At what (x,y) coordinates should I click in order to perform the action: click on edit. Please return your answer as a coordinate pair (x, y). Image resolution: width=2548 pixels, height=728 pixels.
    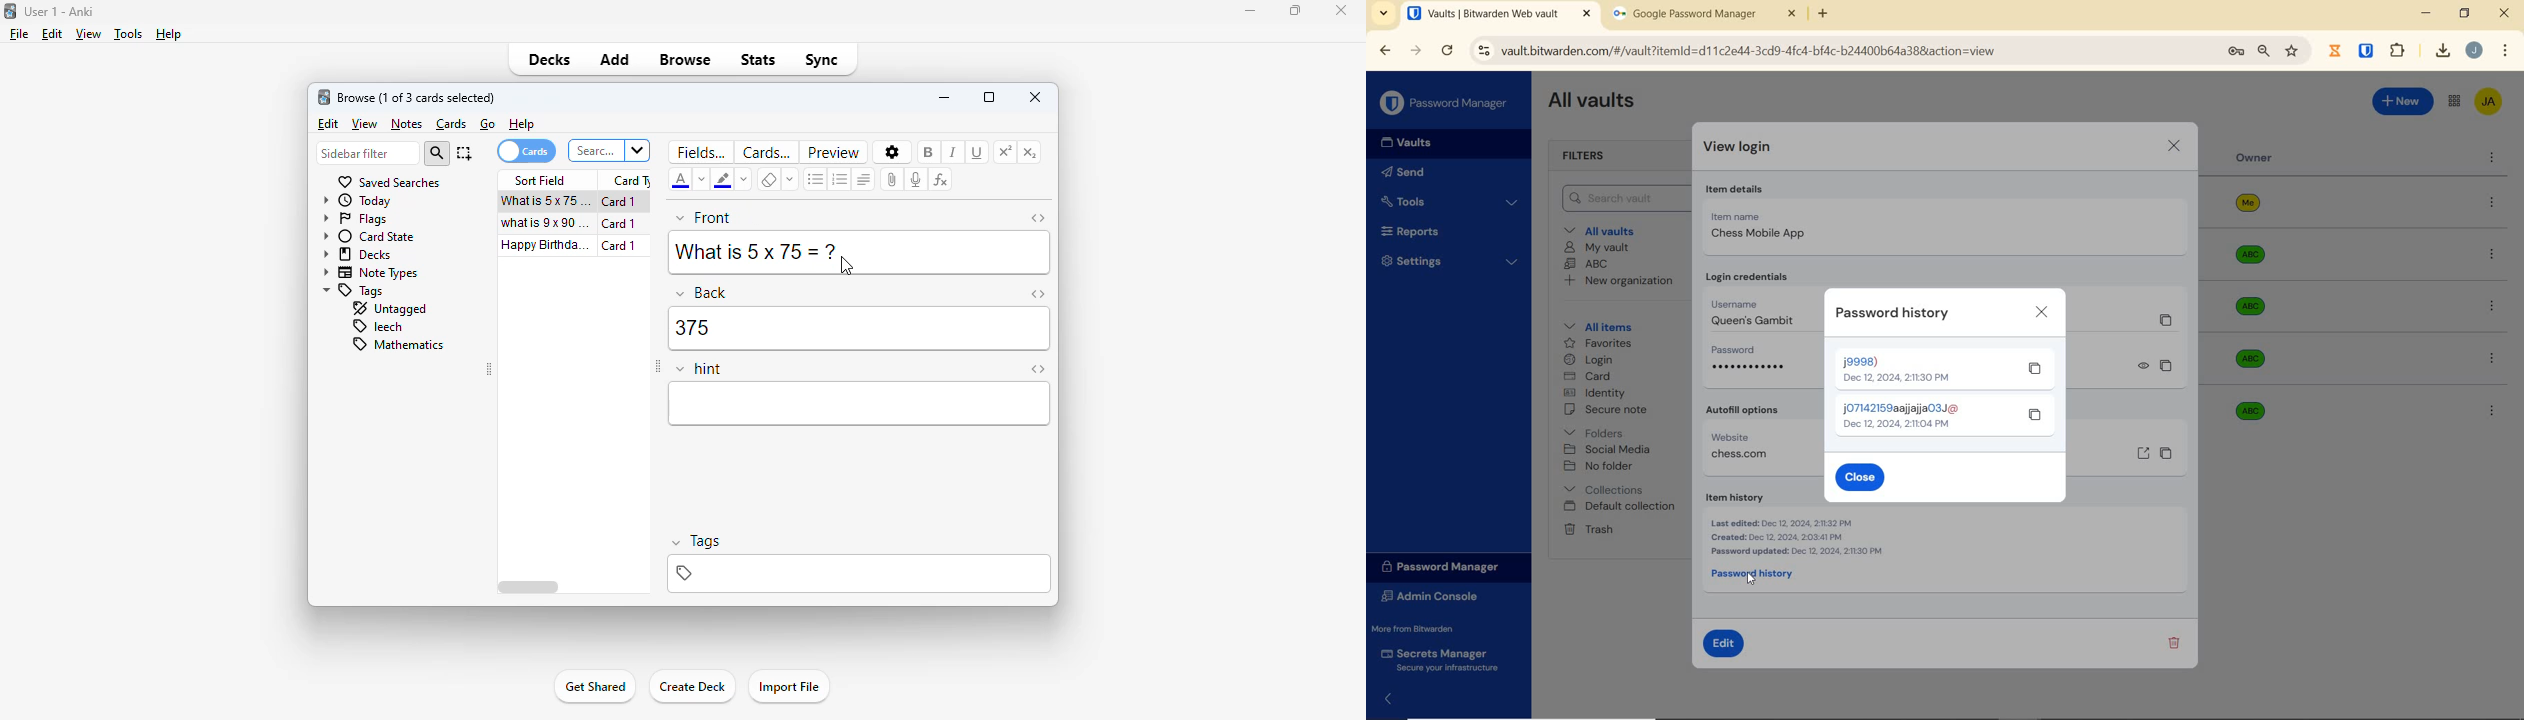
    Looking at the image, I should click on (1725, 643).